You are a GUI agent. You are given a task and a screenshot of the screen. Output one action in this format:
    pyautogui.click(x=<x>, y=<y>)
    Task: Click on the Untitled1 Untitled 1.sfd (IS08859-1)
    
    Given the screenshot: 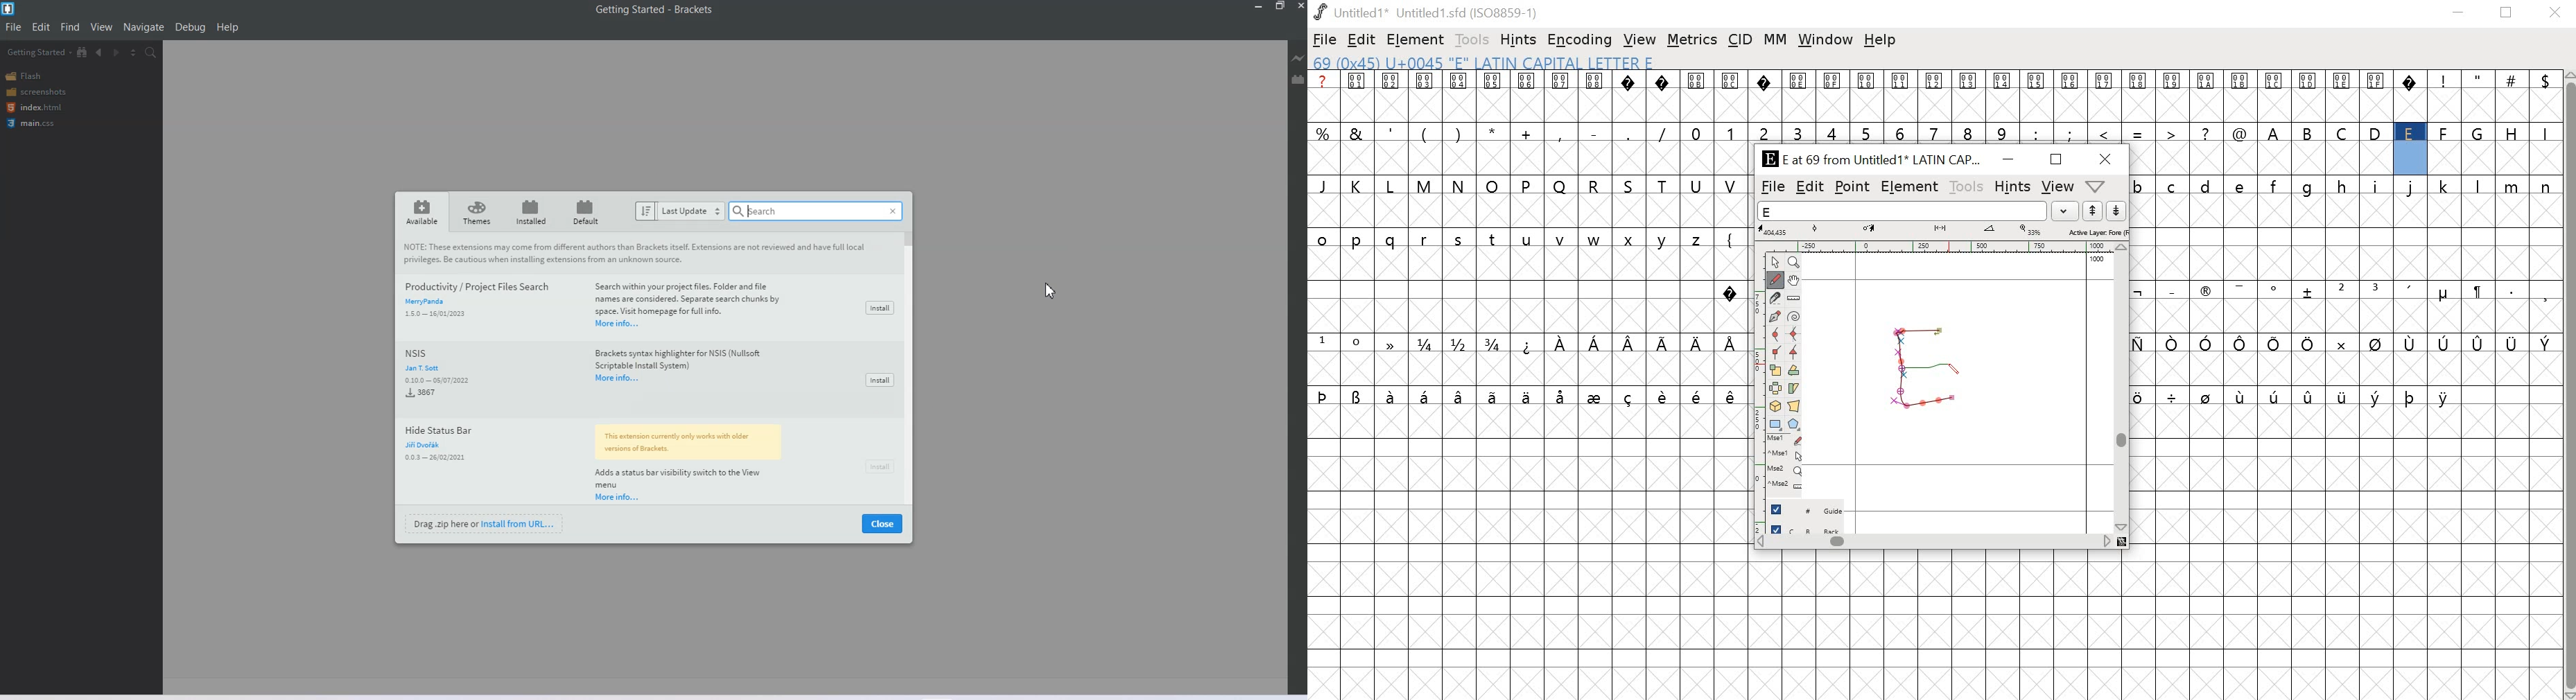 What is the action you would take?
    pyautogui.click(x=1424, y=12)
    